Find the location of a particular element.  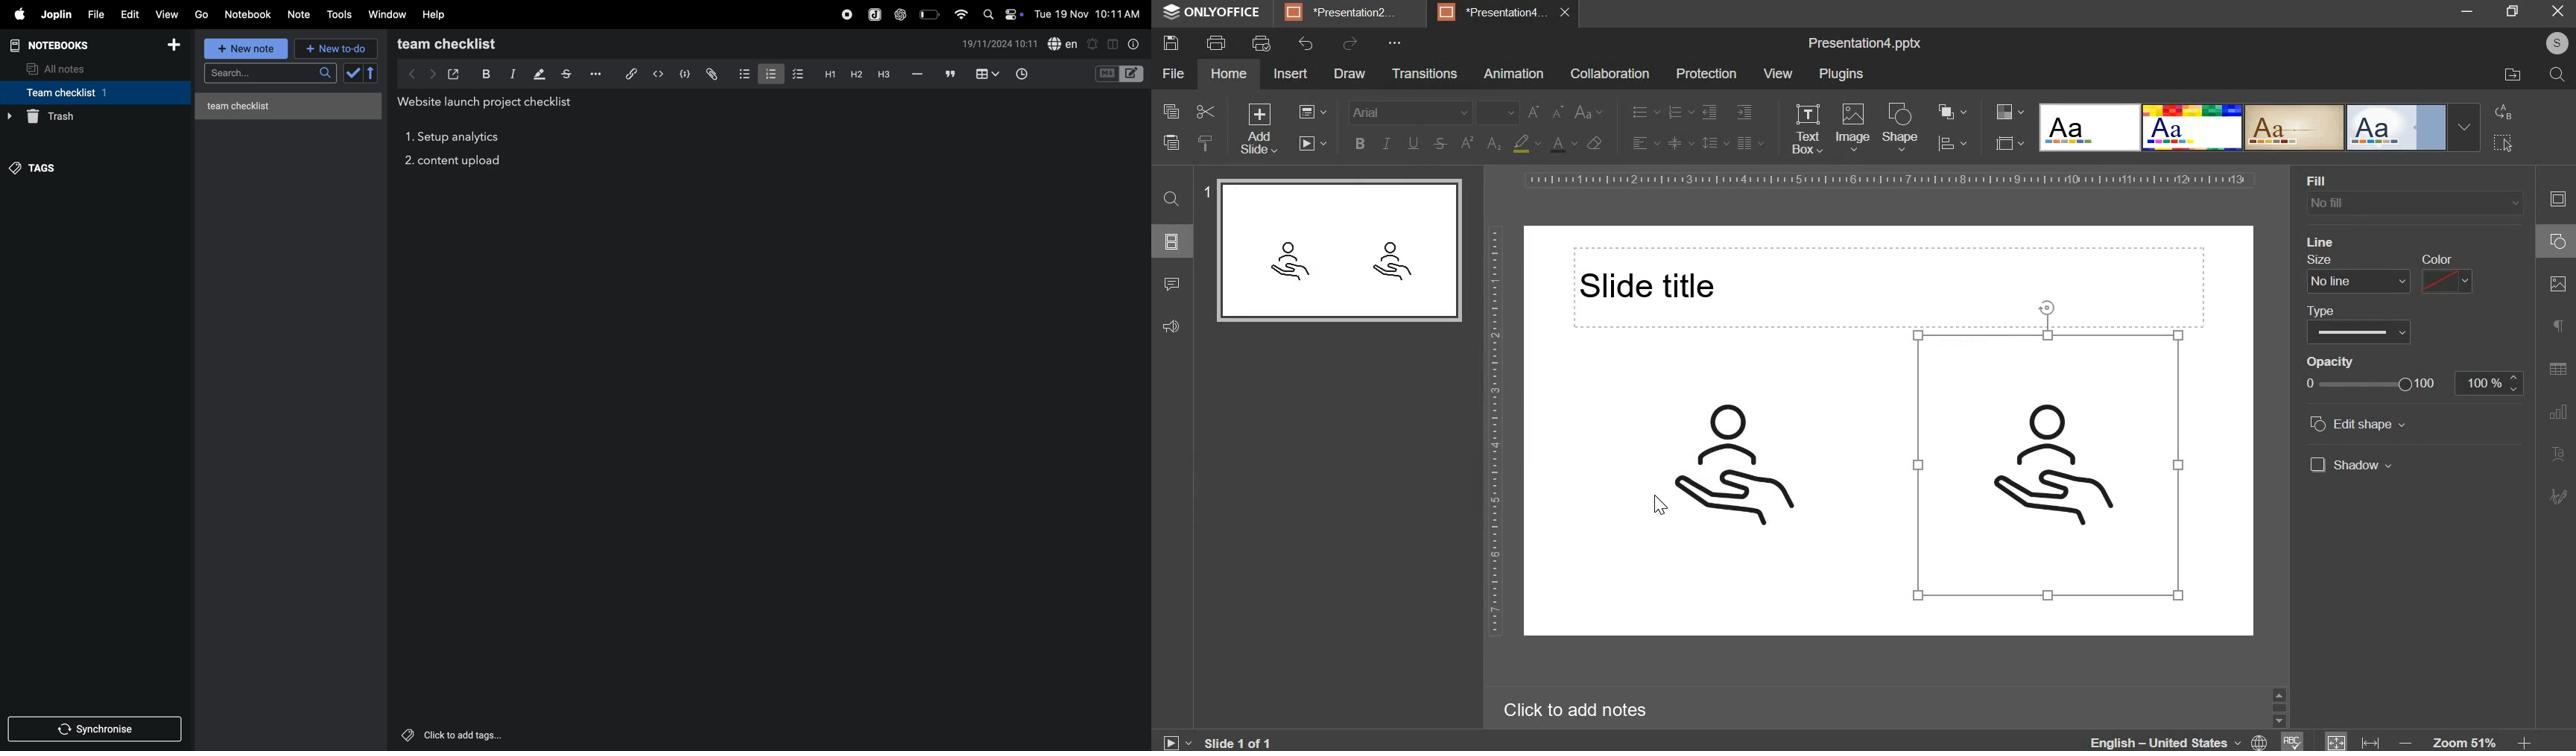

heading 2 is located at coordinates (828, 73).